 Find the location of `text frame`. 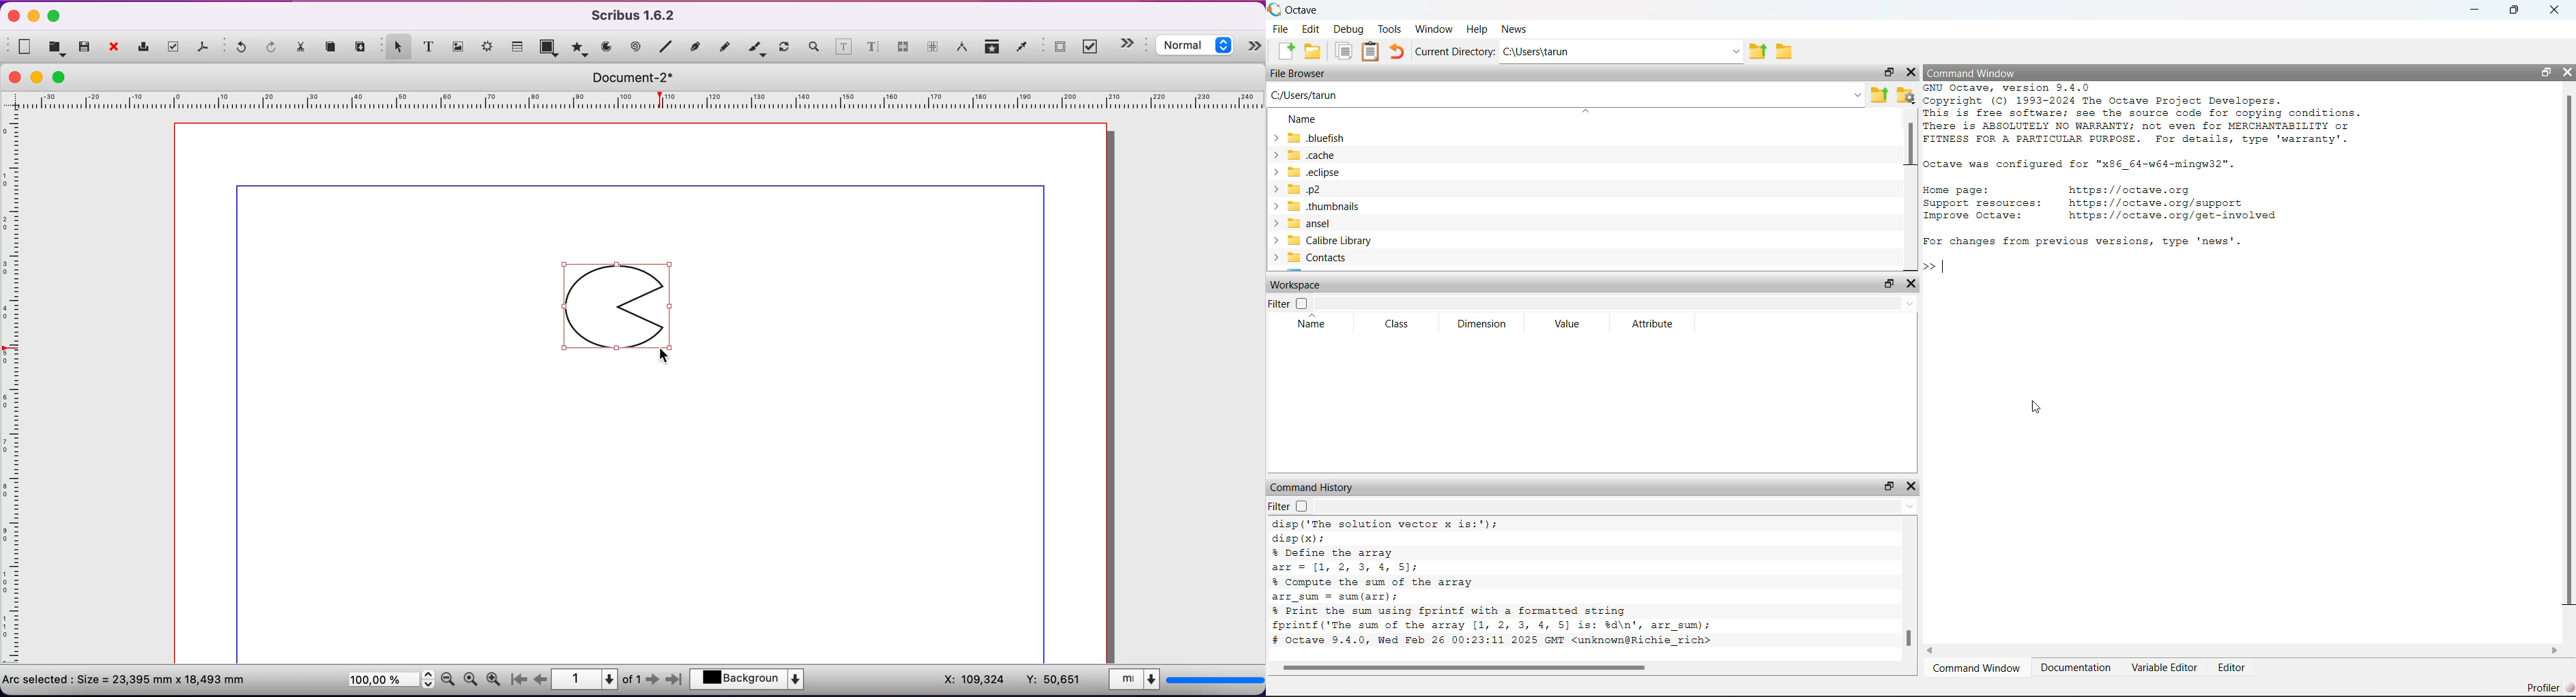

text frame is located at coordinates (429, 46).